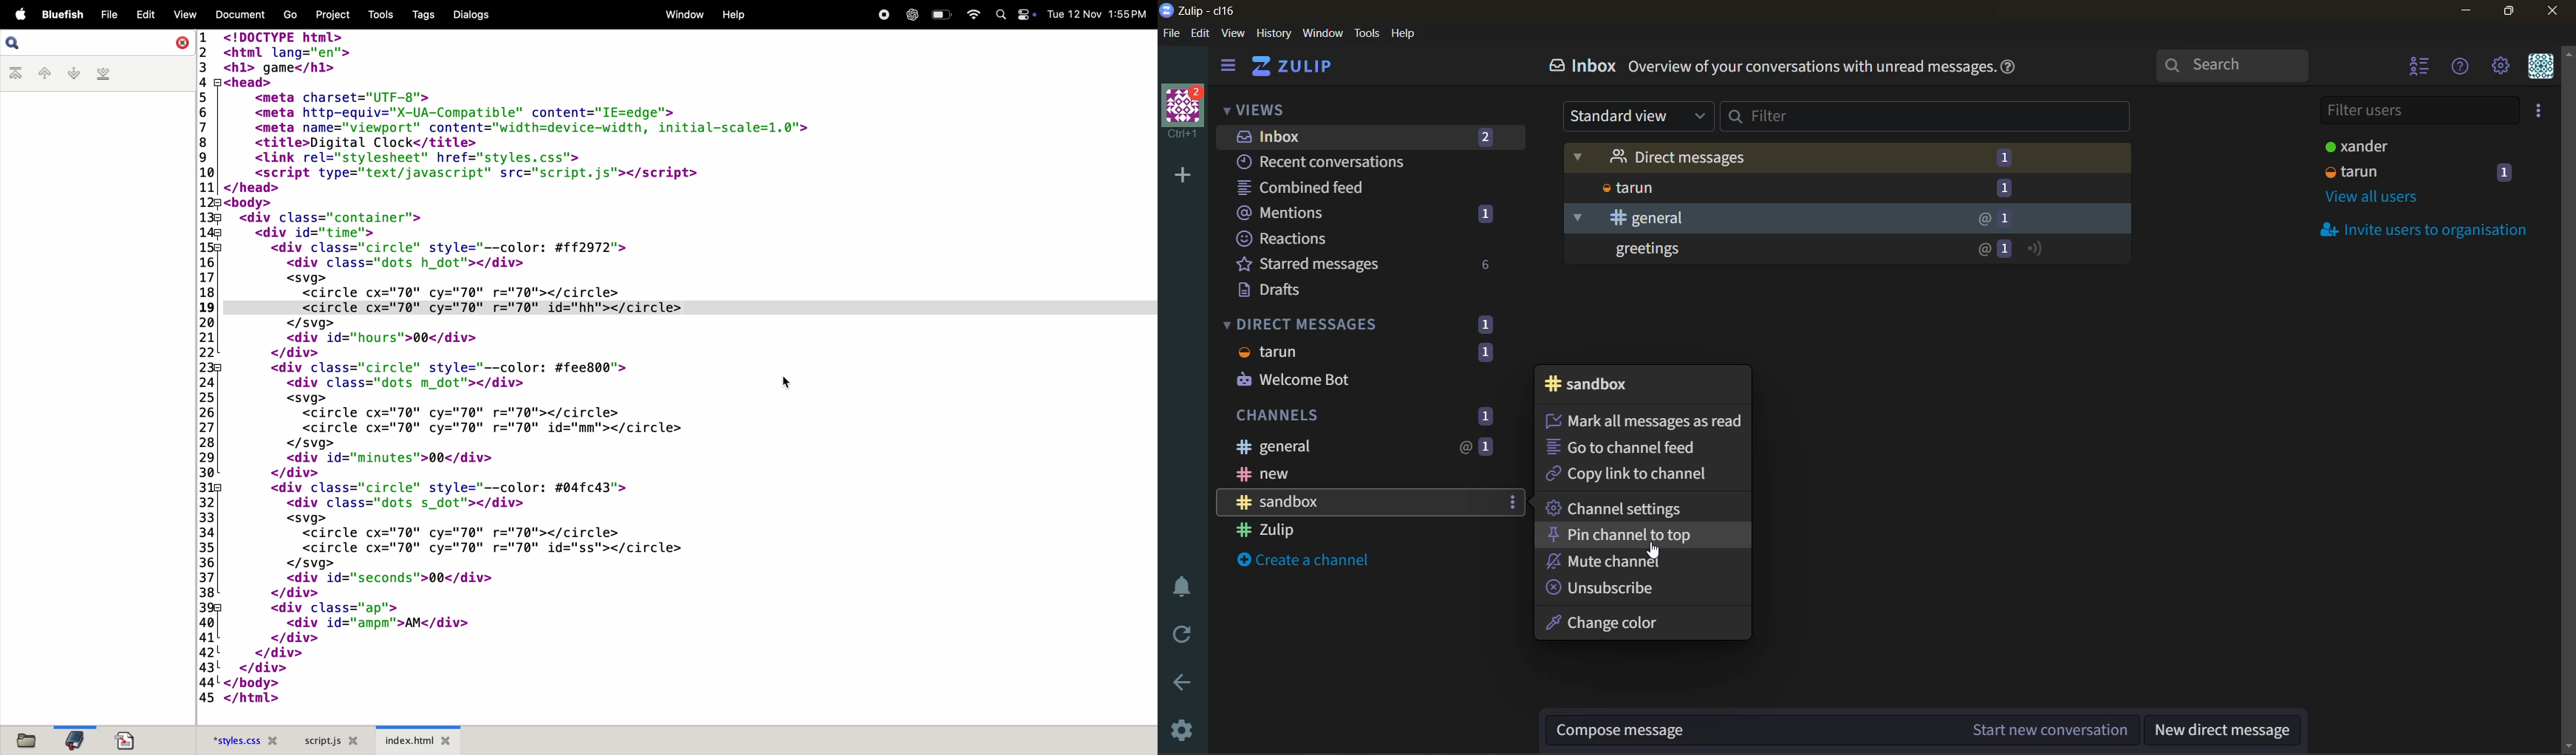 The width and height of the screenshot is (2576, 756). I want to click on hide user list, so click(2416, 69).